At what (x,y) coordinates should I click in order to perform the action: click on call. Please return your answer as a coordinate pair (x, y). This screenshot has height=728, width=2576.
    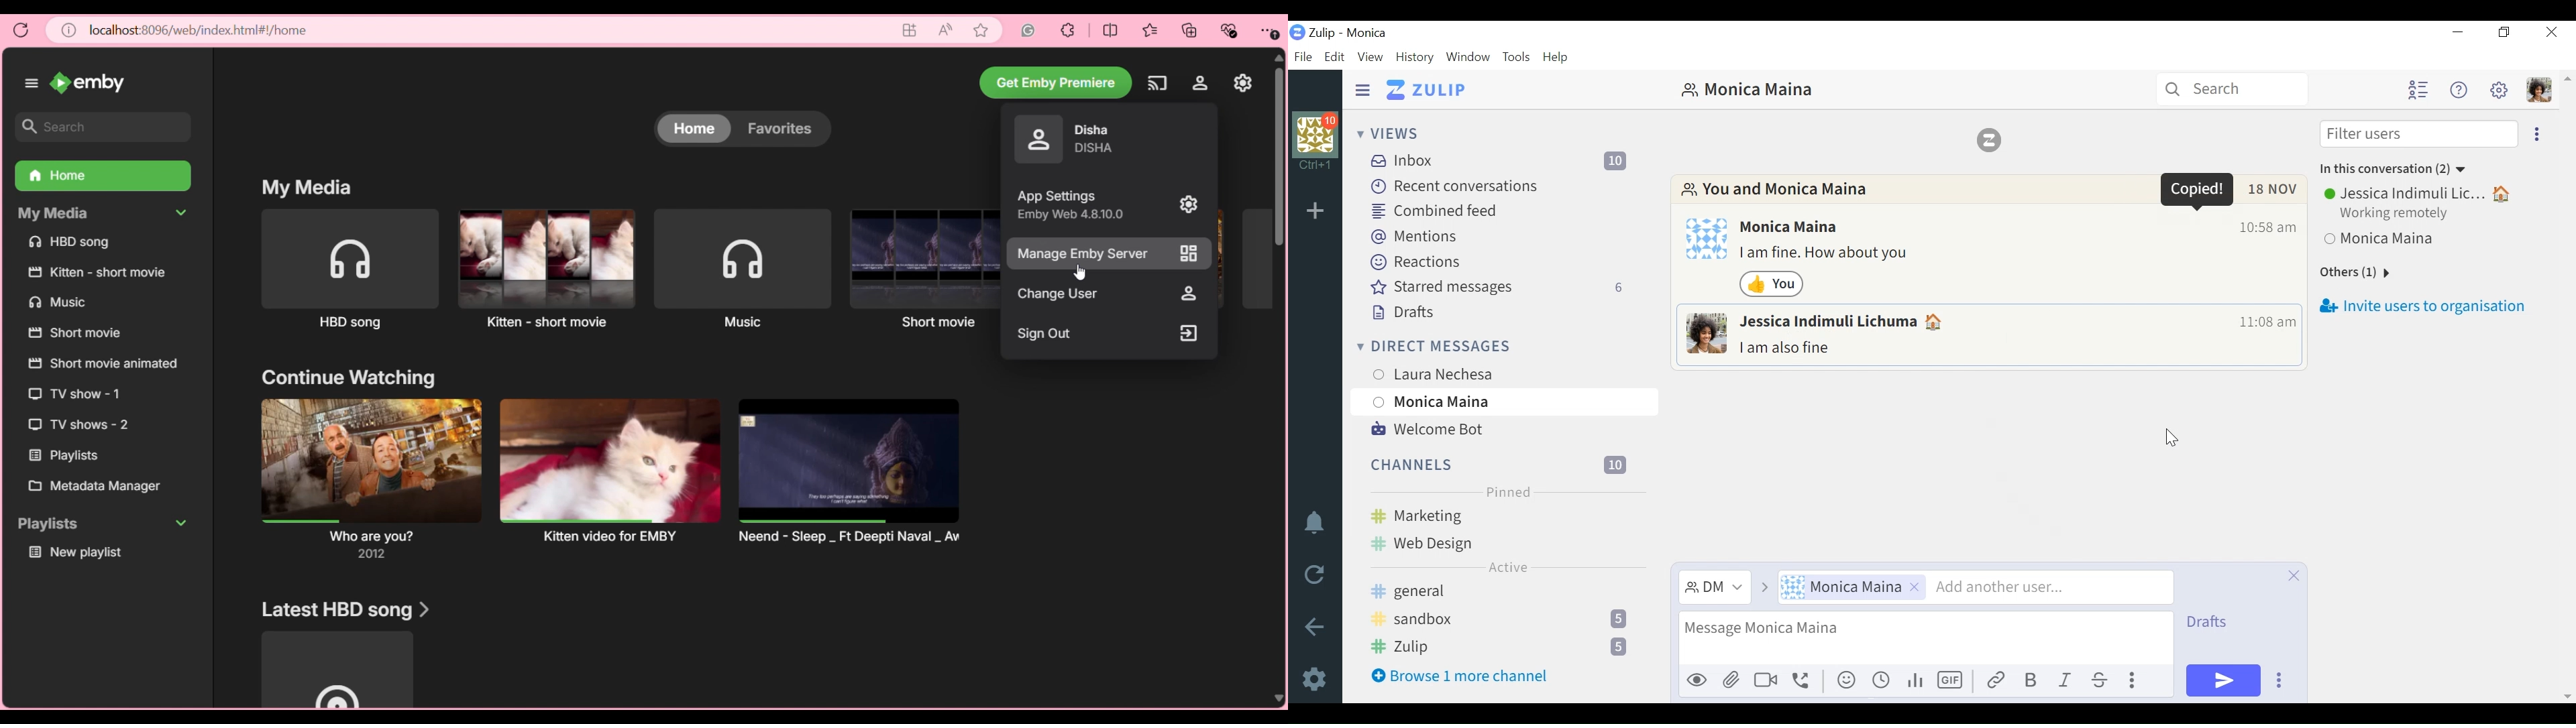
    Looking at the image, I should click on (1805, 682).